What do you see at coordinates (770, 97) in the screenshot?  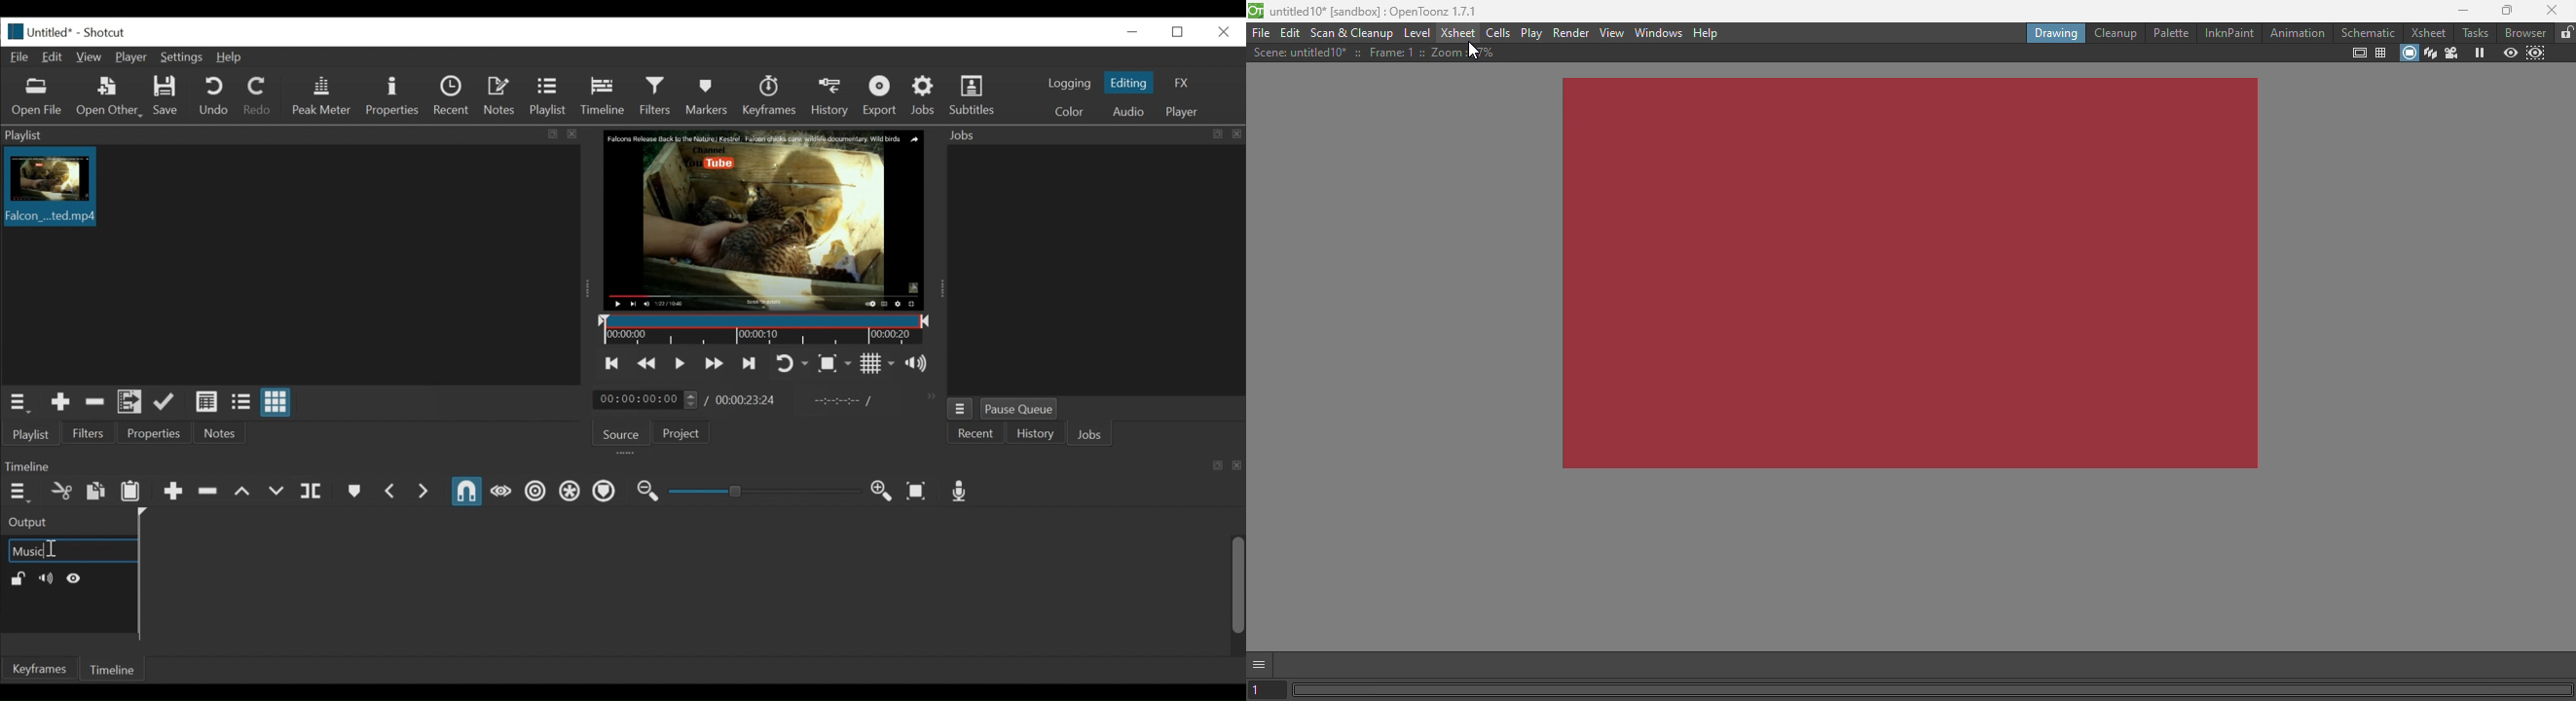 I see `Keyframe` at bounding box center [770, 97].